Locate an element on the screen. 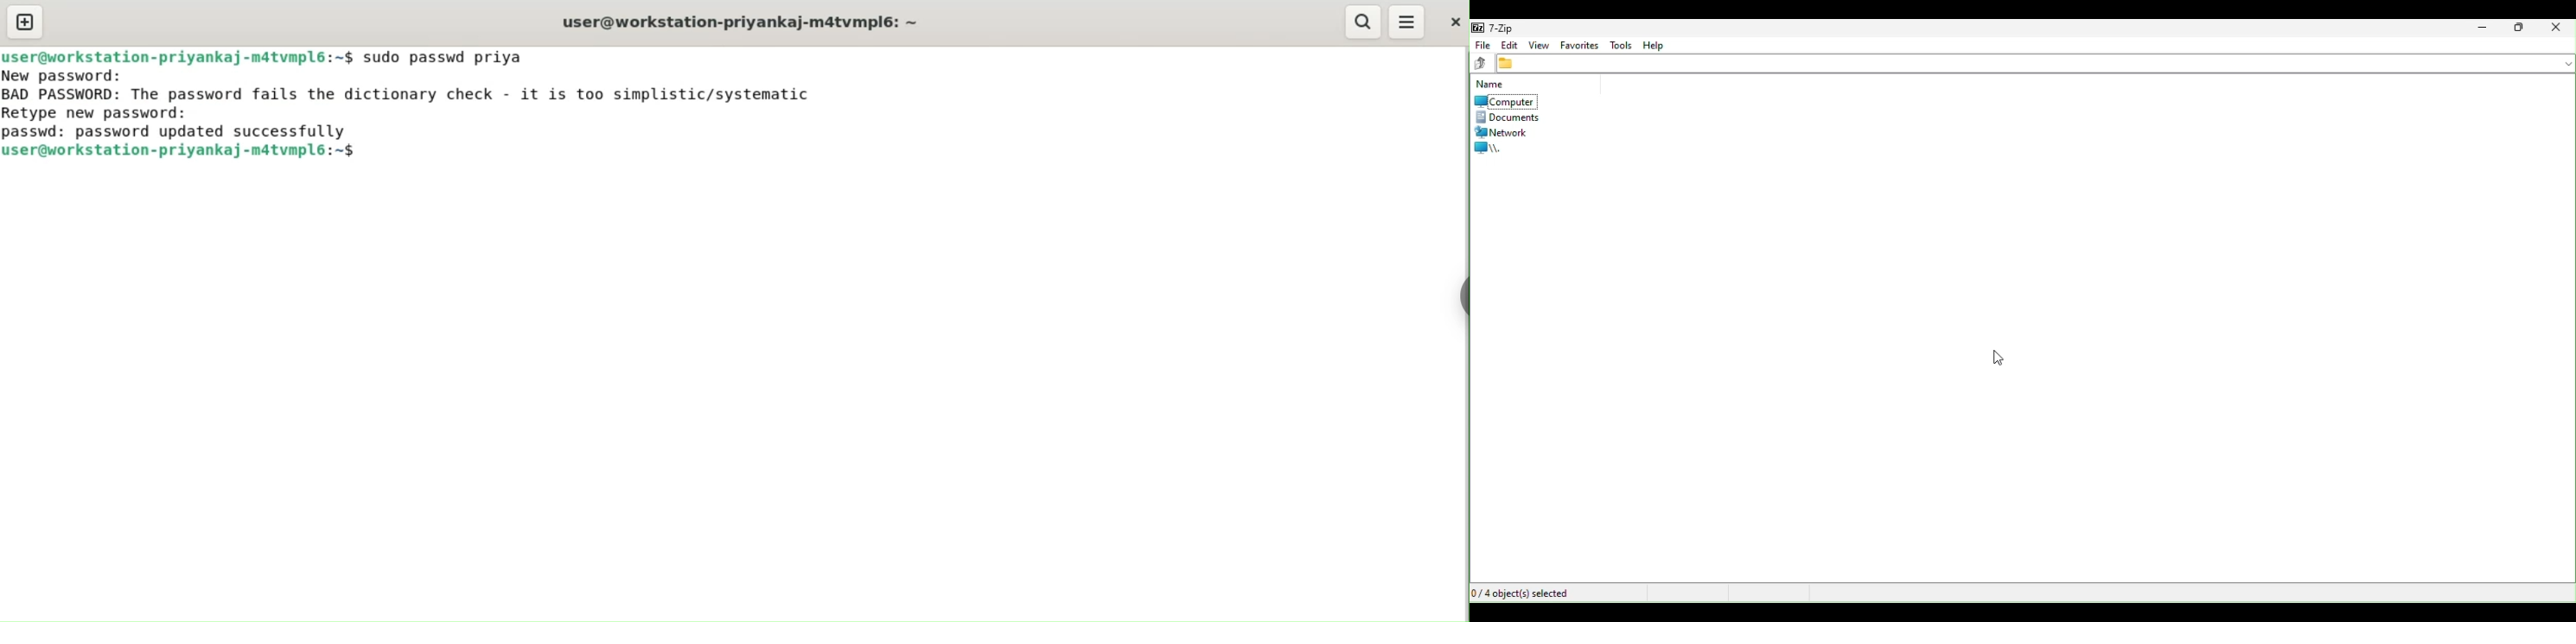 This screenshot has width=2576, height=644. files is located at coordinates (1482, 46).